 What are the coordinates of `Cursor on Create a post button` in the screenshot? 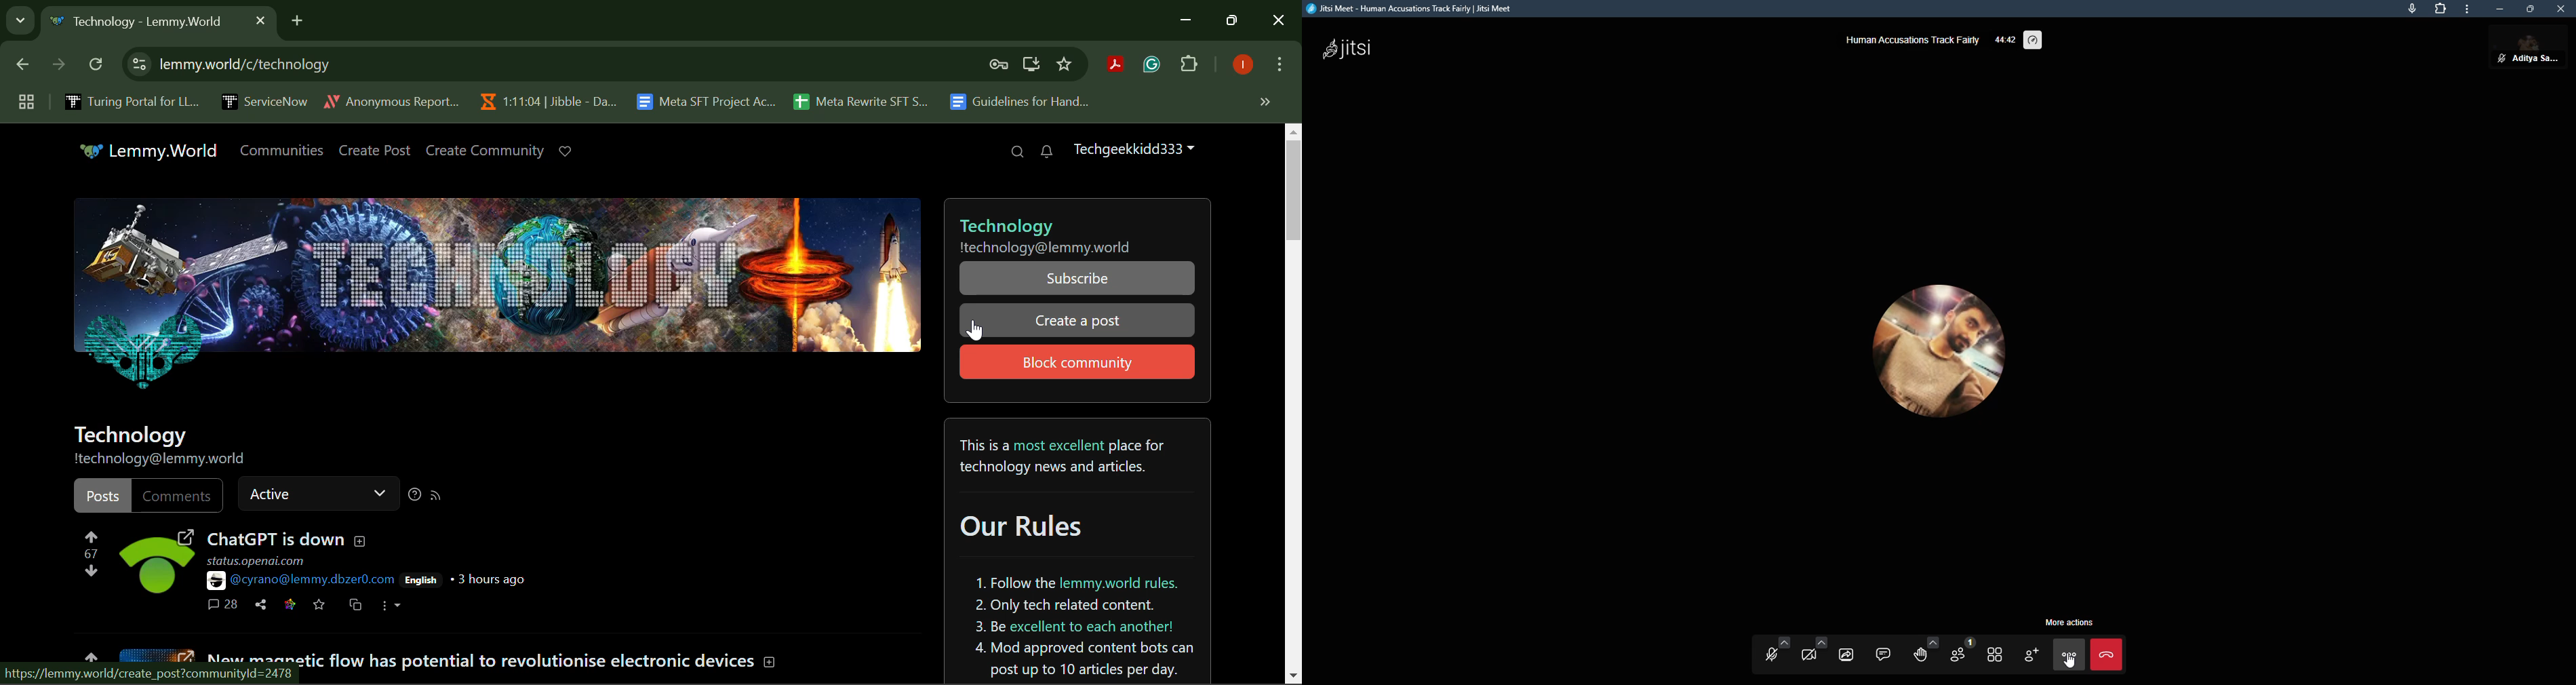 It's located at (1075, 321).